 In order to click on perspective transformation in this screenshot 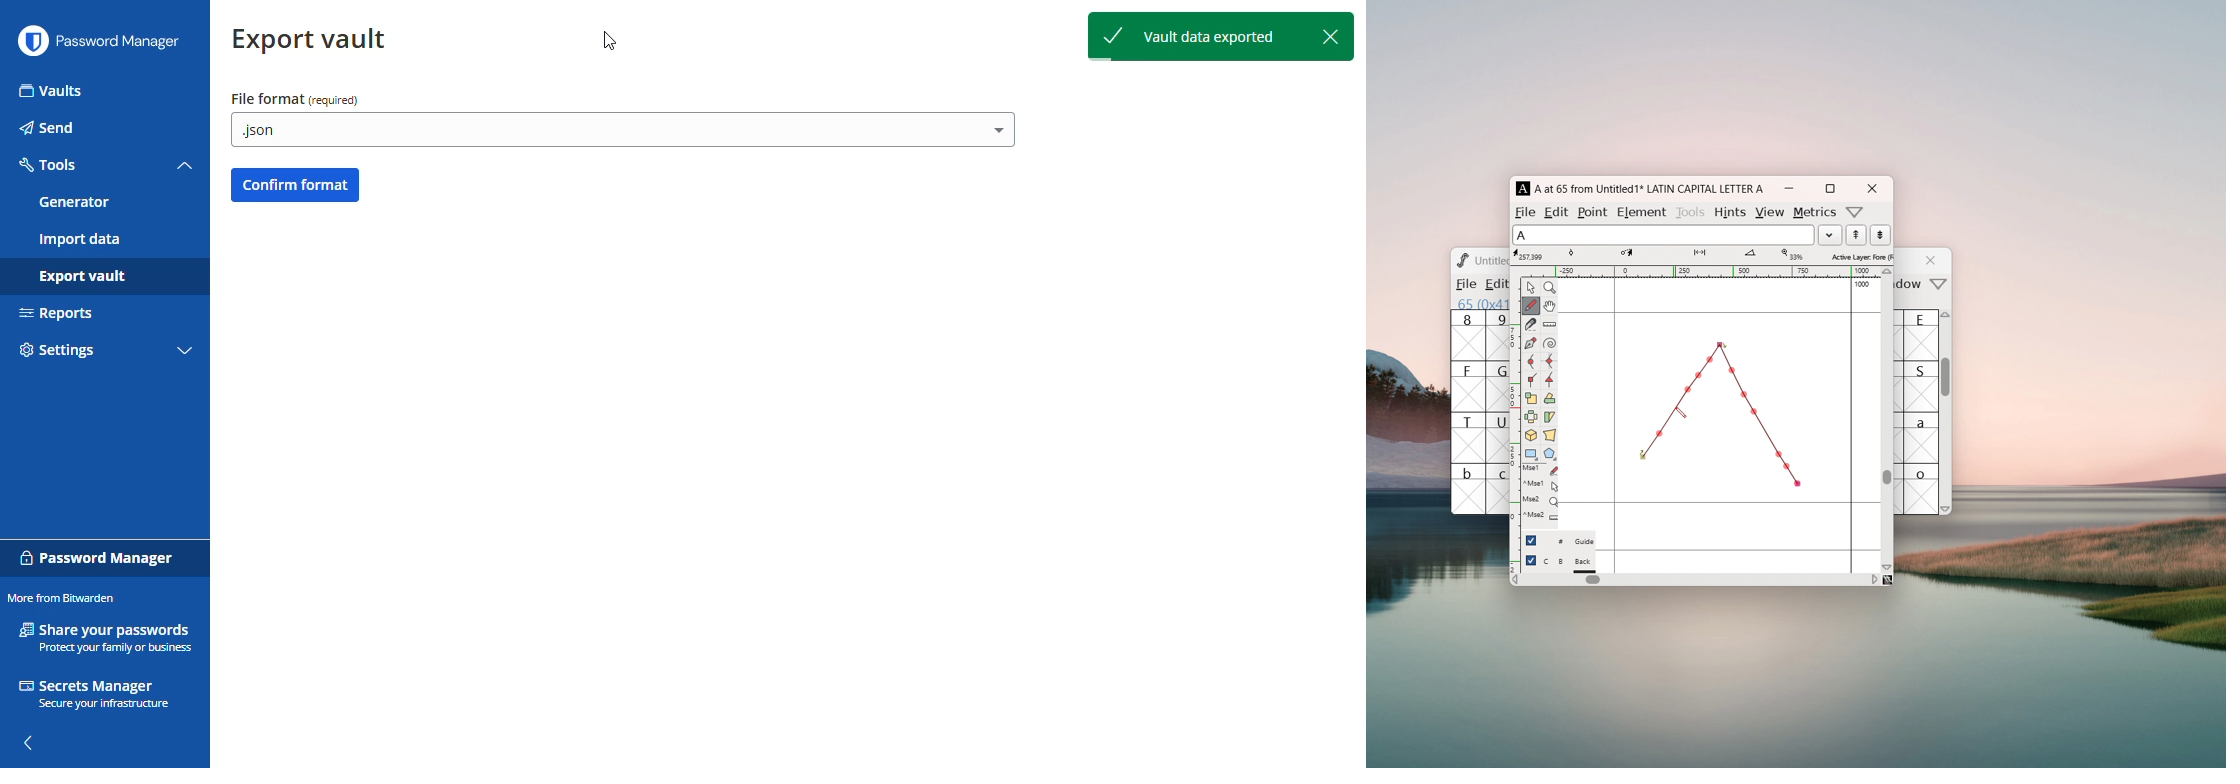, I will do `click(1549, 437)`.